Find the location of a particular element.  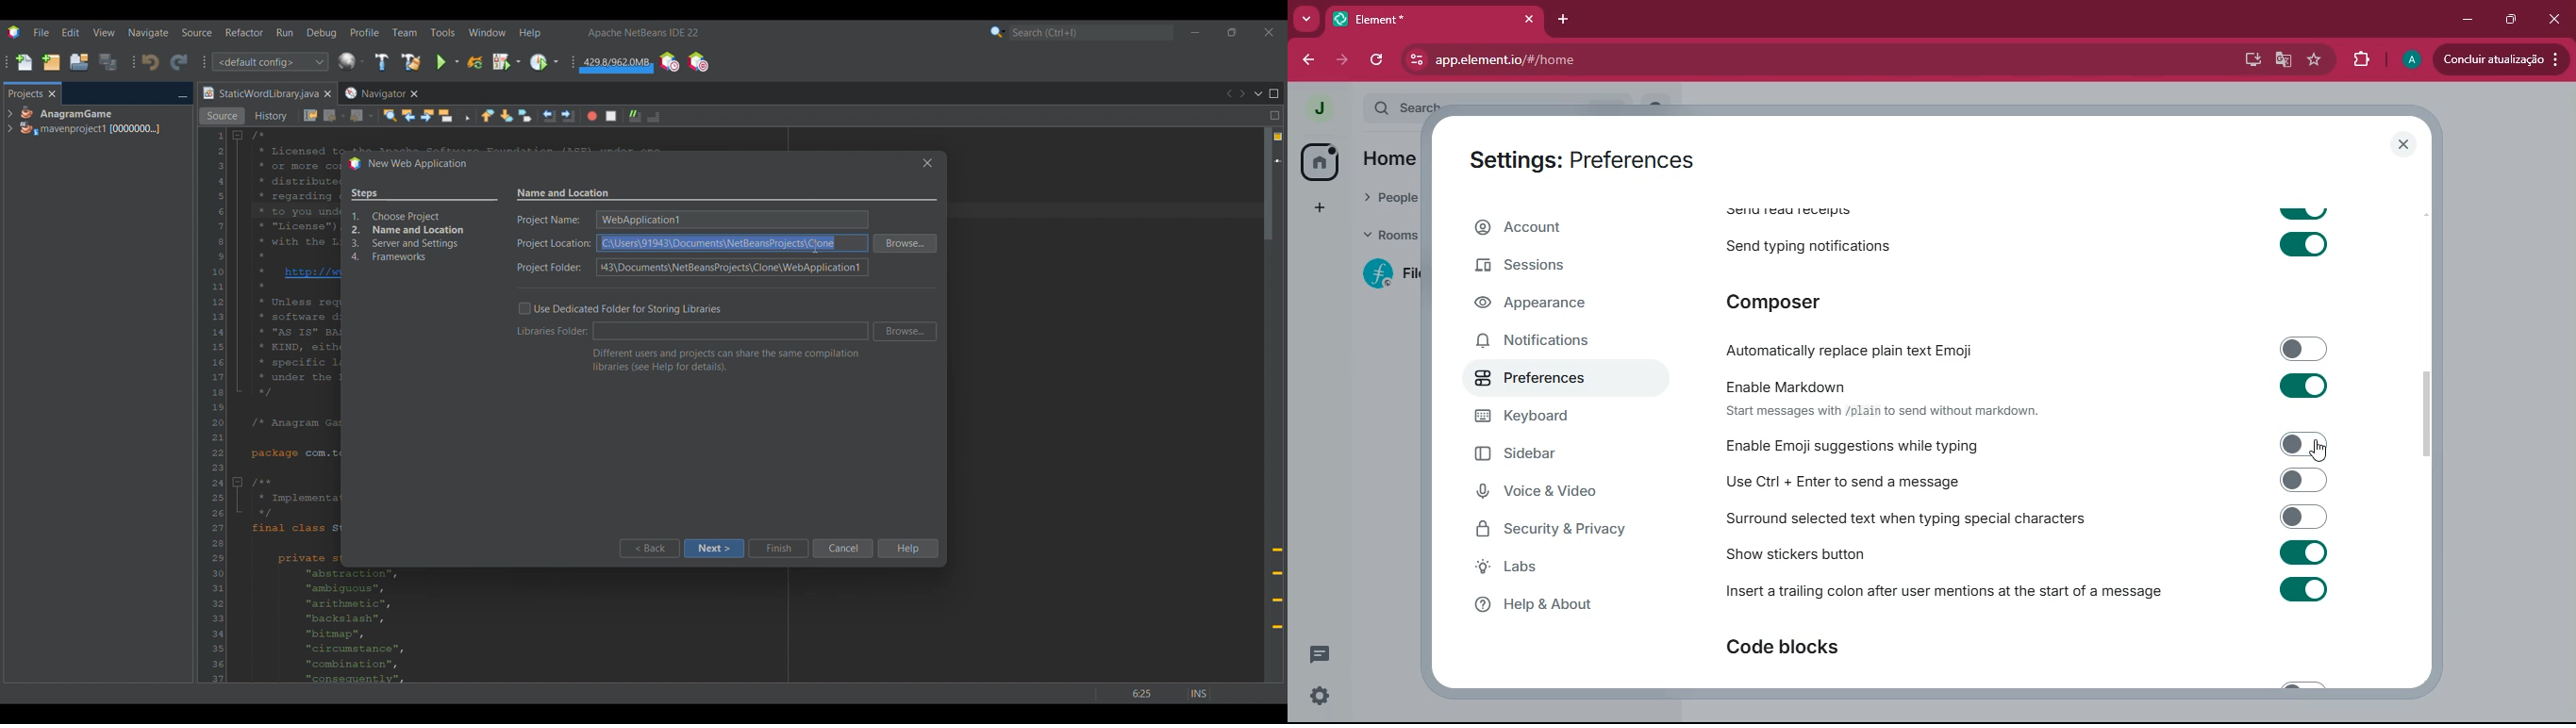

send typing notifications is located at coordinates (2034, 242).